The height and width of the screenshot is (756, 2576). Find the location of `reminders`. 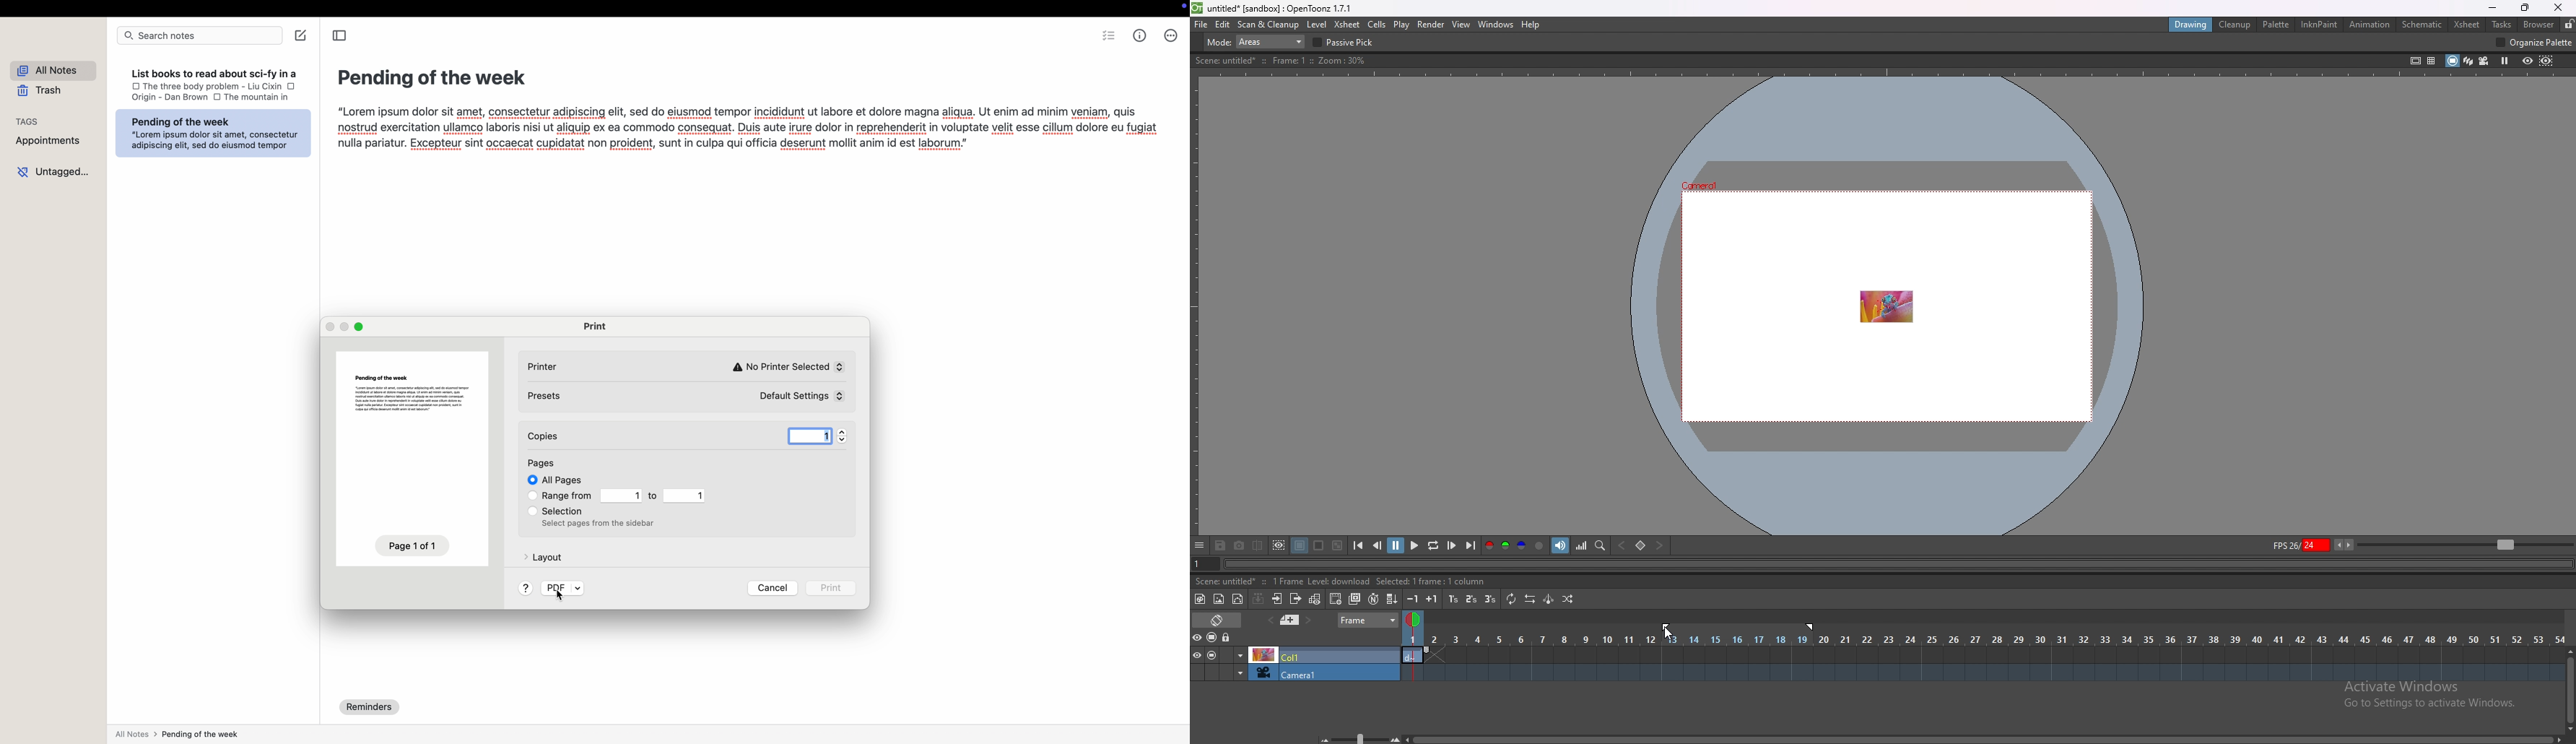

reminders is located at coordinates (370, 707).